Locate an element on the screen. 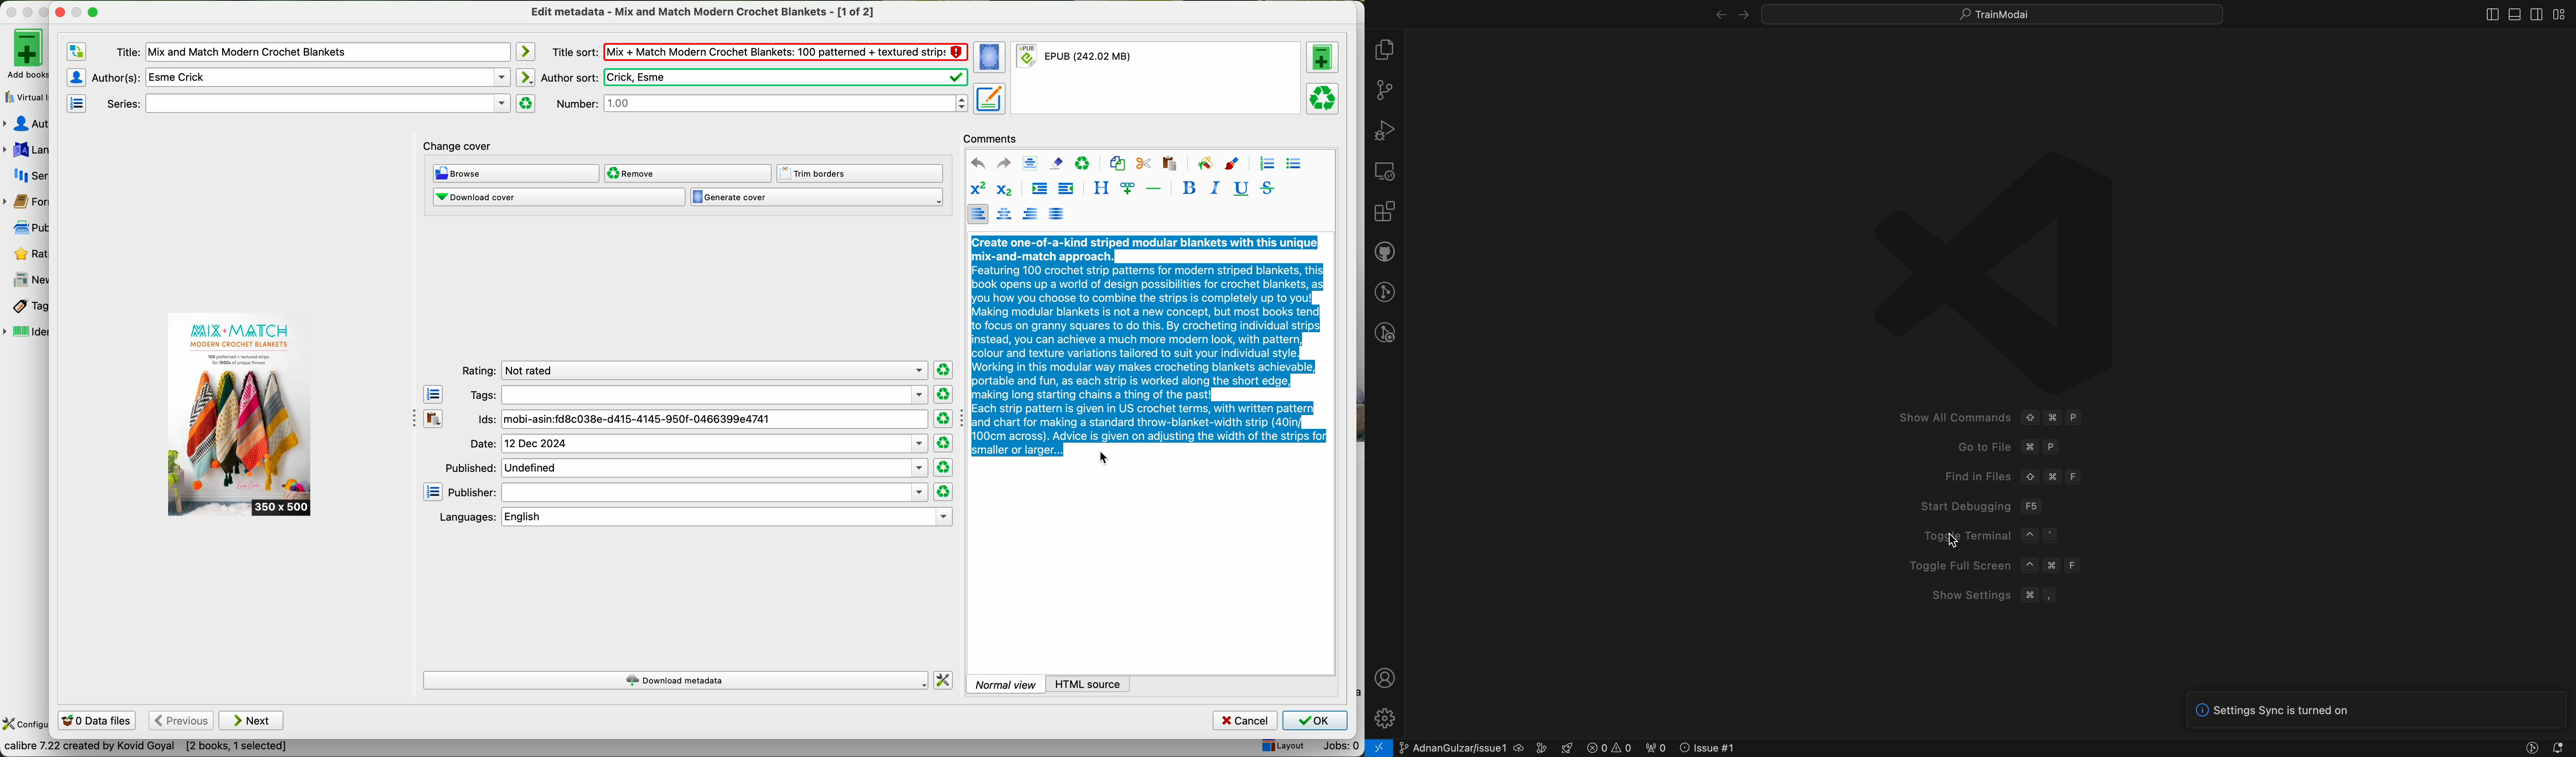 The image size is (2576, 784). cancel is located at coordinates (1246, 721).